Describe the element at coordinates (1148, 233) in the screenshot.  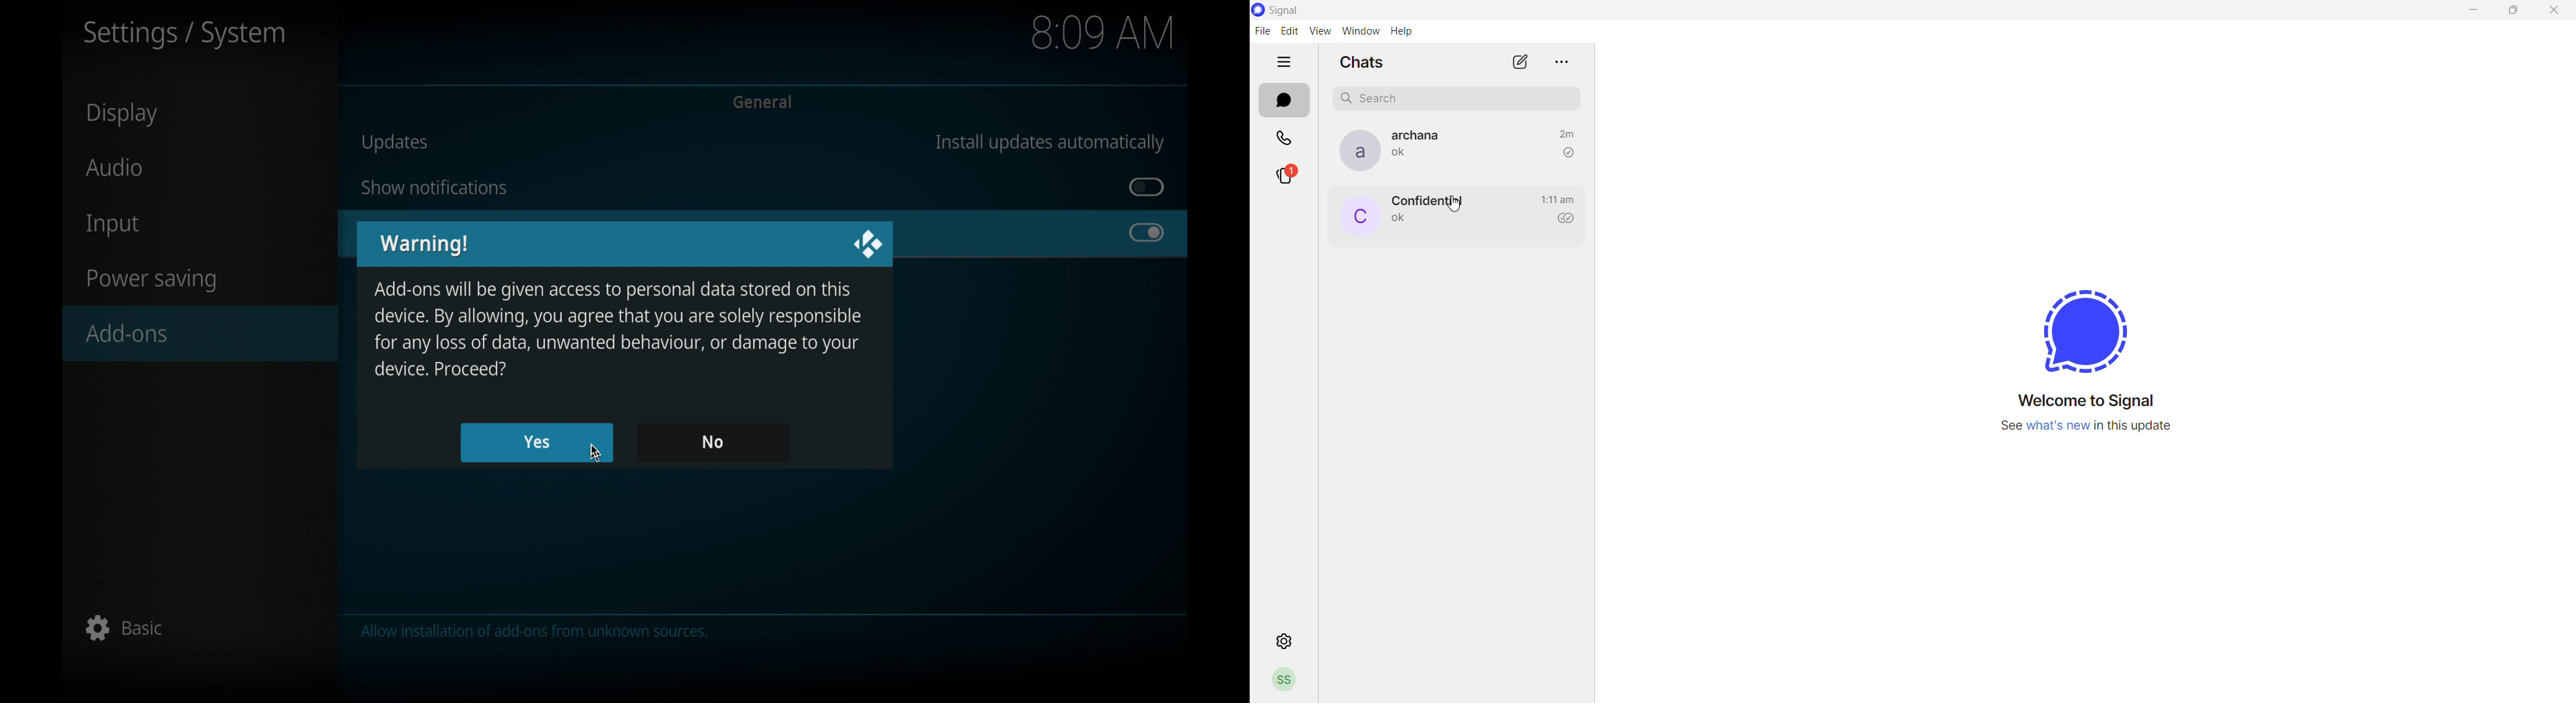
I see `toggle button` at that location.